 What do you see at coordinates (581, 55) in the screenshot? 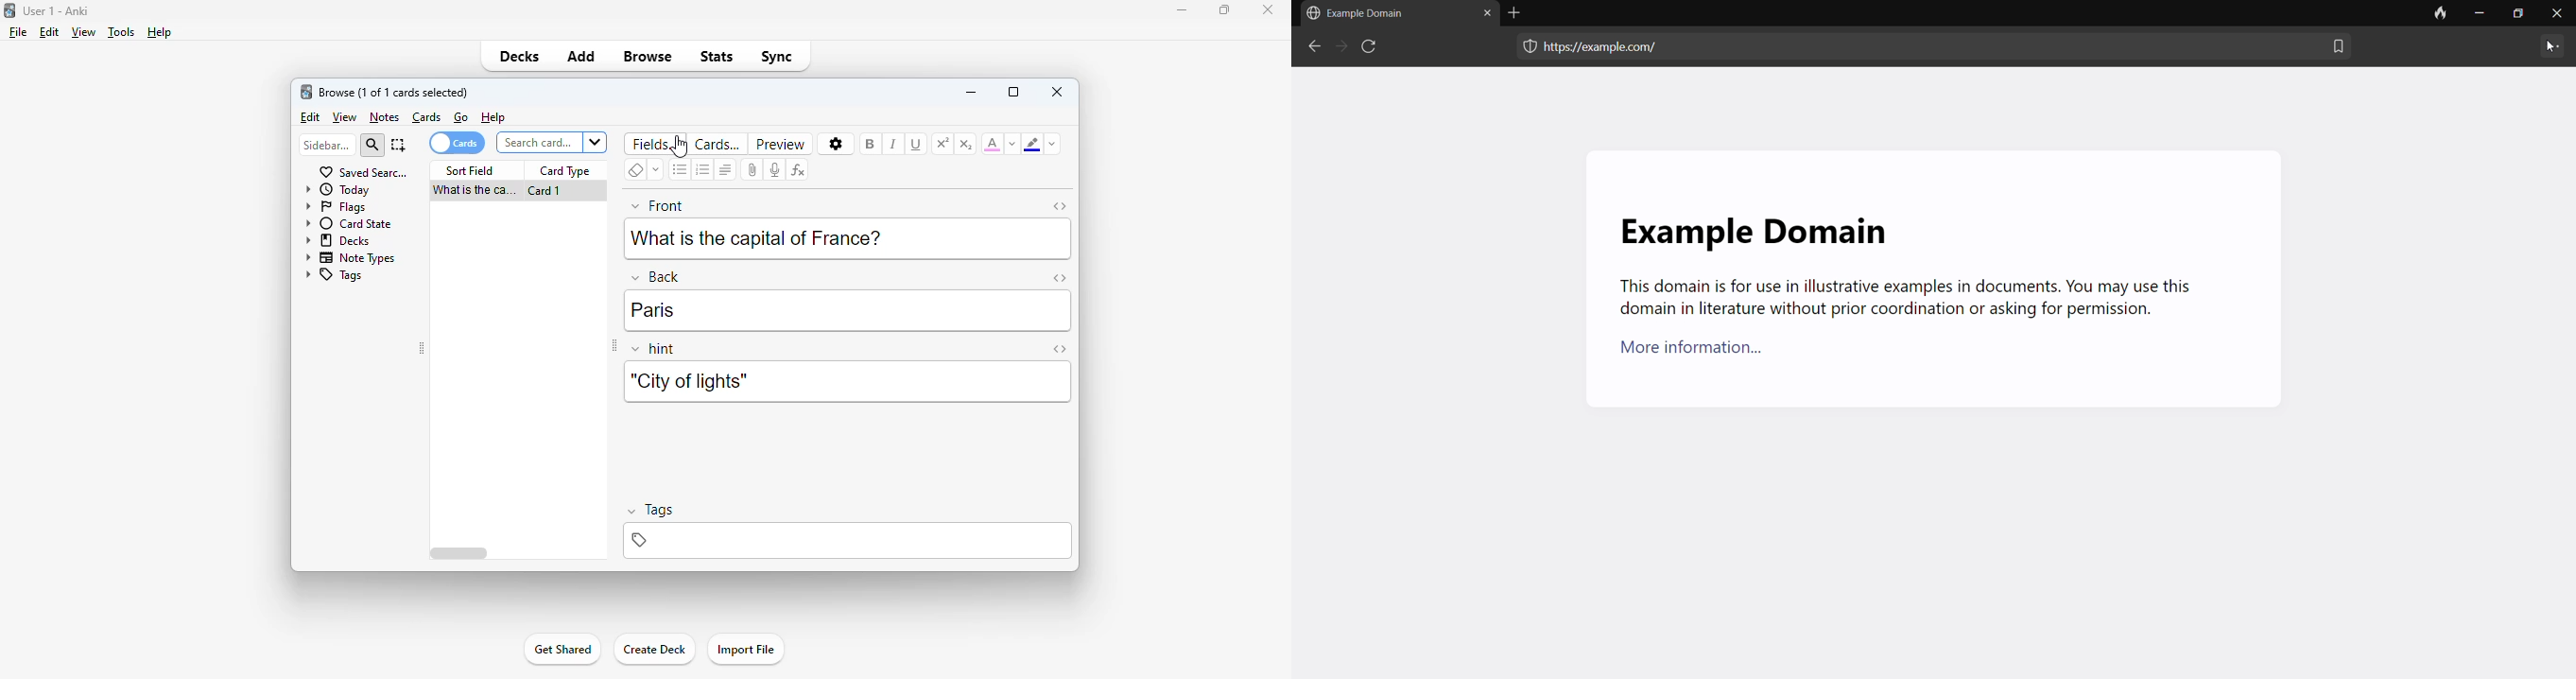
I see `add` at bounding box center [581, 55].